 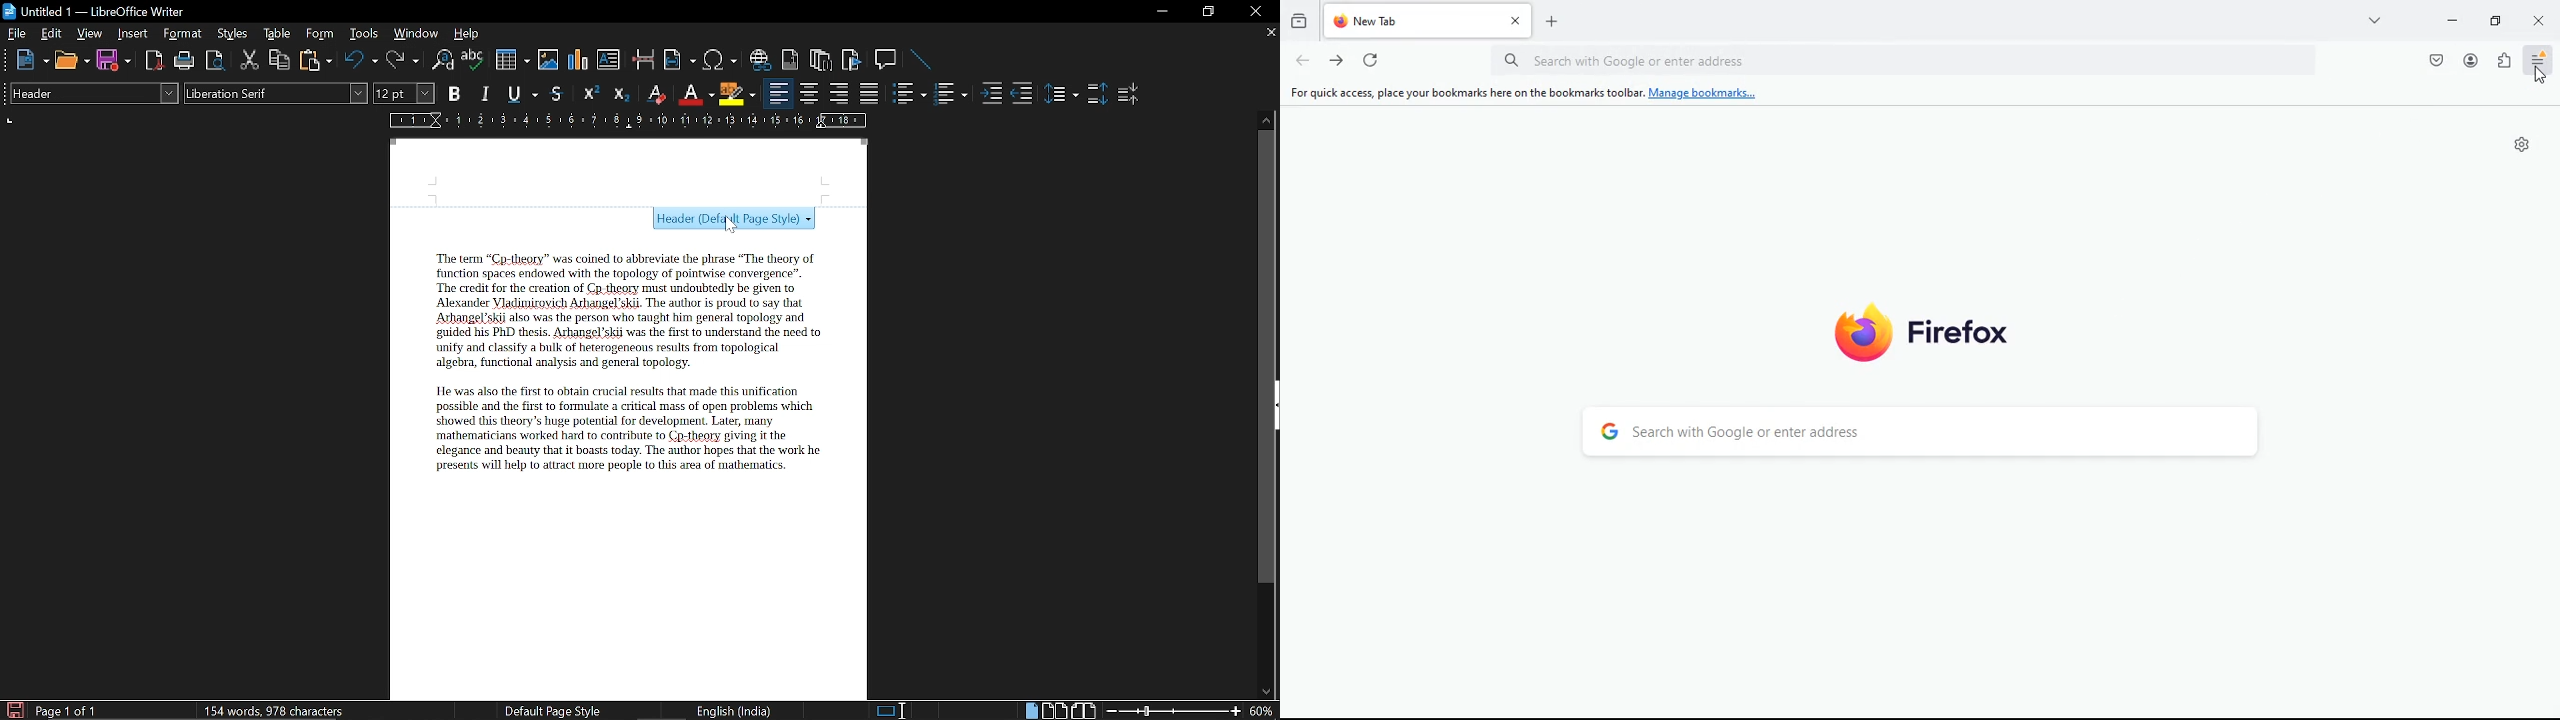 What do you see at coordinates (1086, 710) in the screenshot?
I see `Book view` at bounding box center [1086, 710].